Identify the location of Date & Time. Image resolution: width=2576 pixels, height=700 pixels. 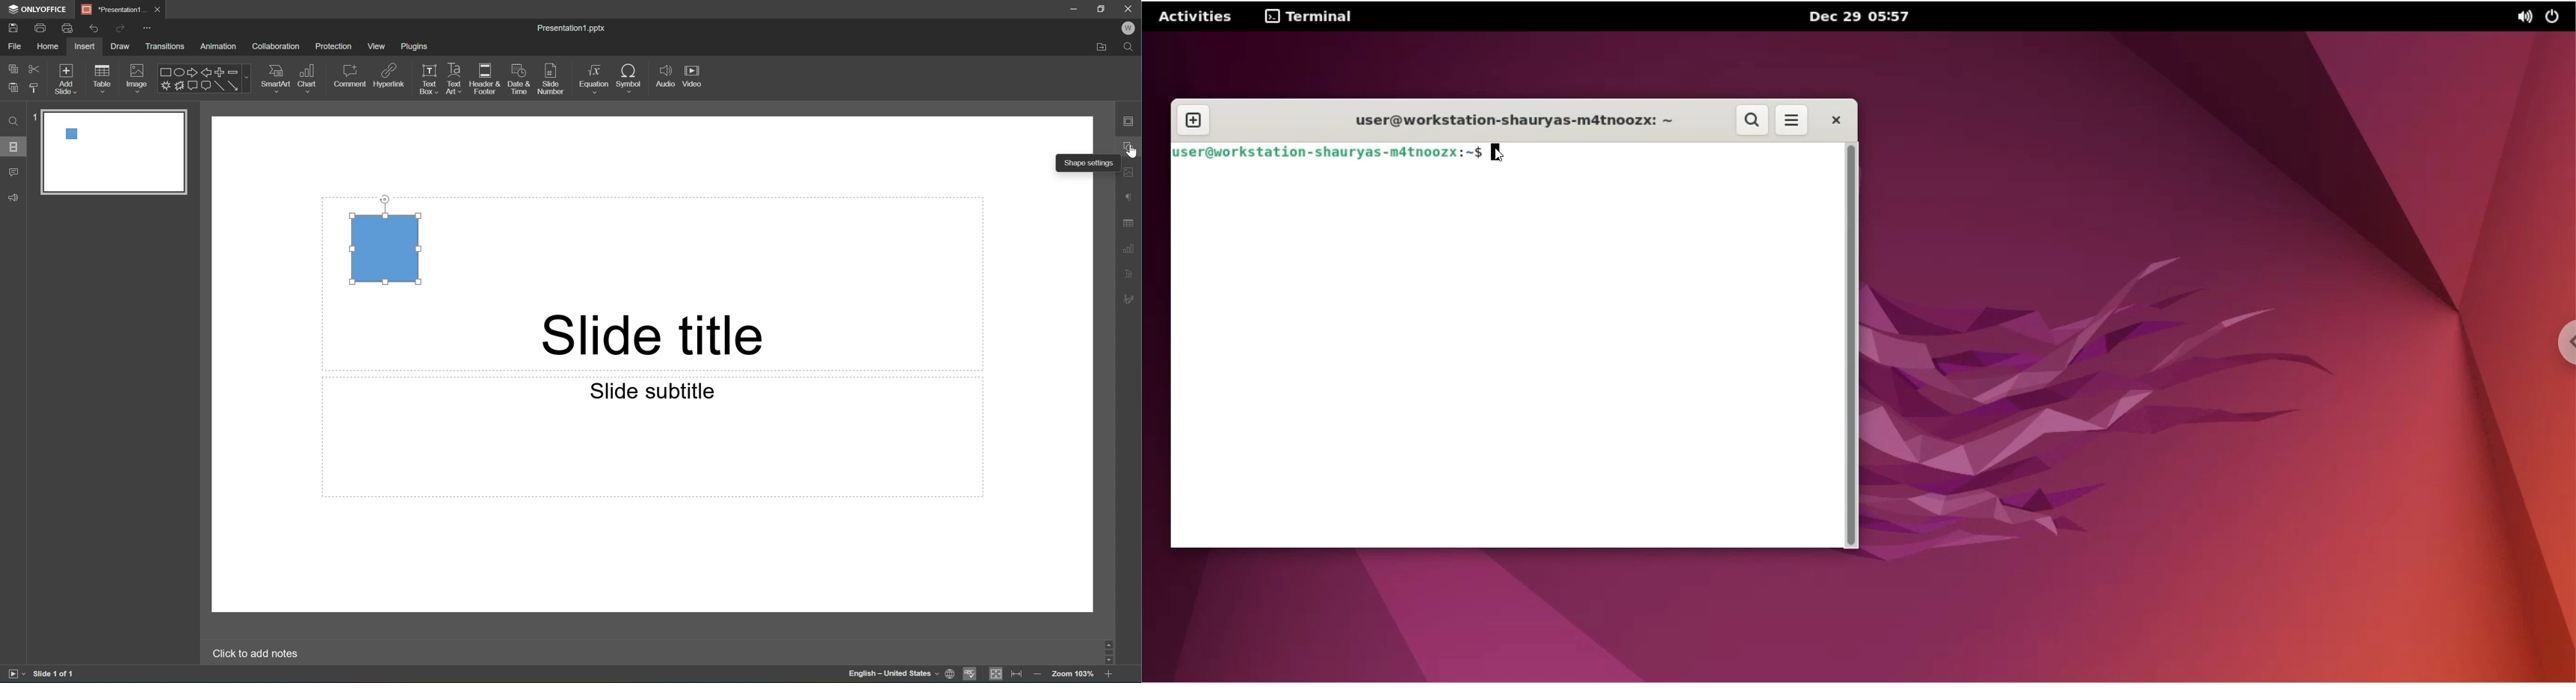
(518, 78).